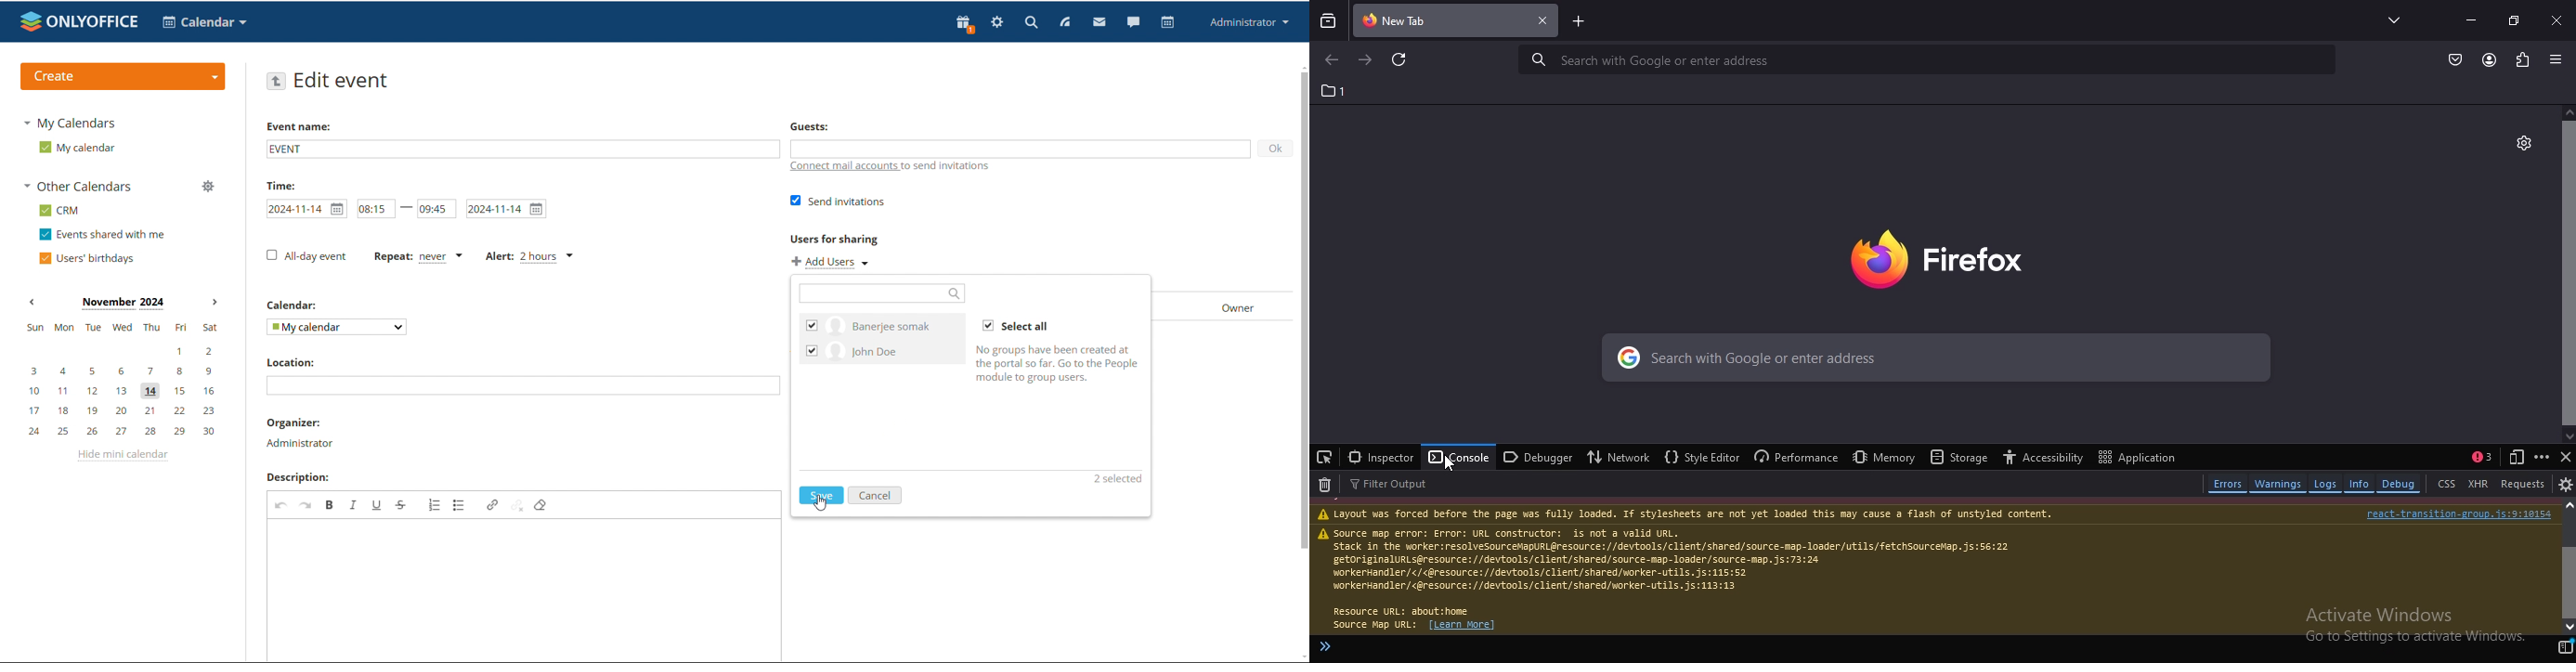  Describe the element at coordinates (2135, 457) in the screenshot. I see `application` at that location.